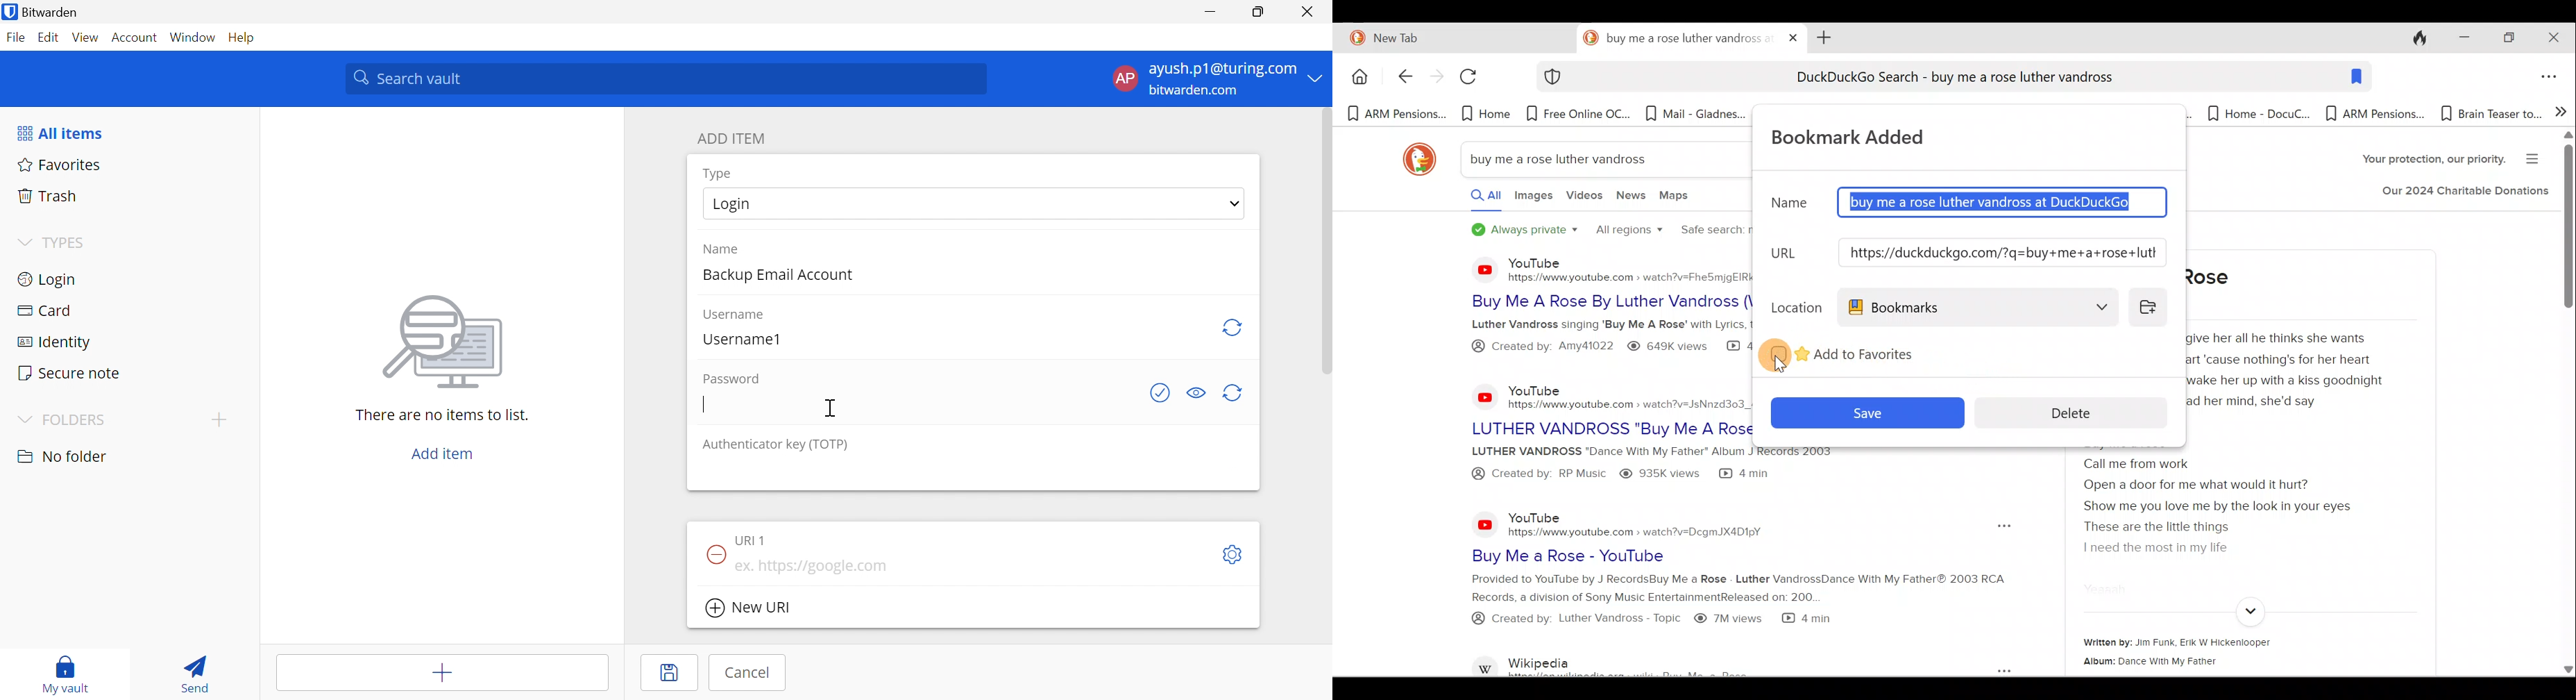 The height and width of the screenshot is (700, 2576). I want to click on DuckDuckGo logo, so click(1413, 159).